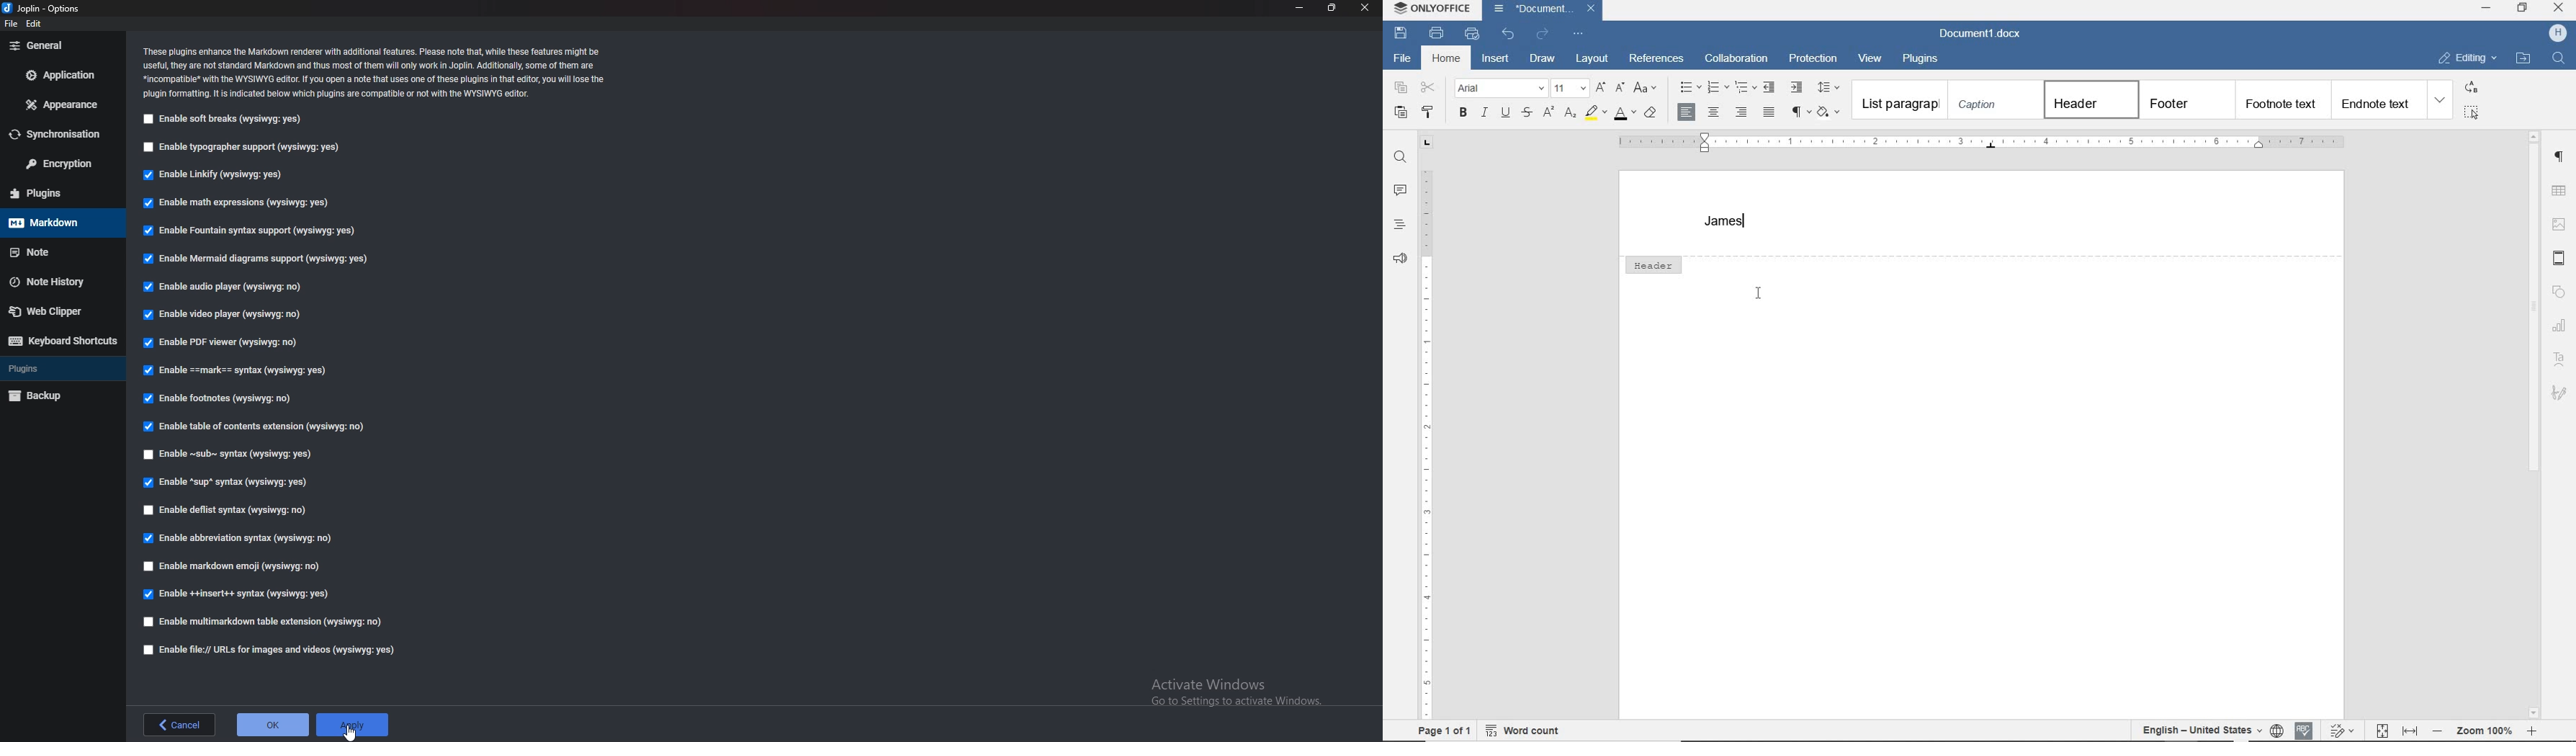 This screenshot has width=2576, height=756. Describe the element at coordinates (39, 24) in the screenshot. I see `edit` at that location.